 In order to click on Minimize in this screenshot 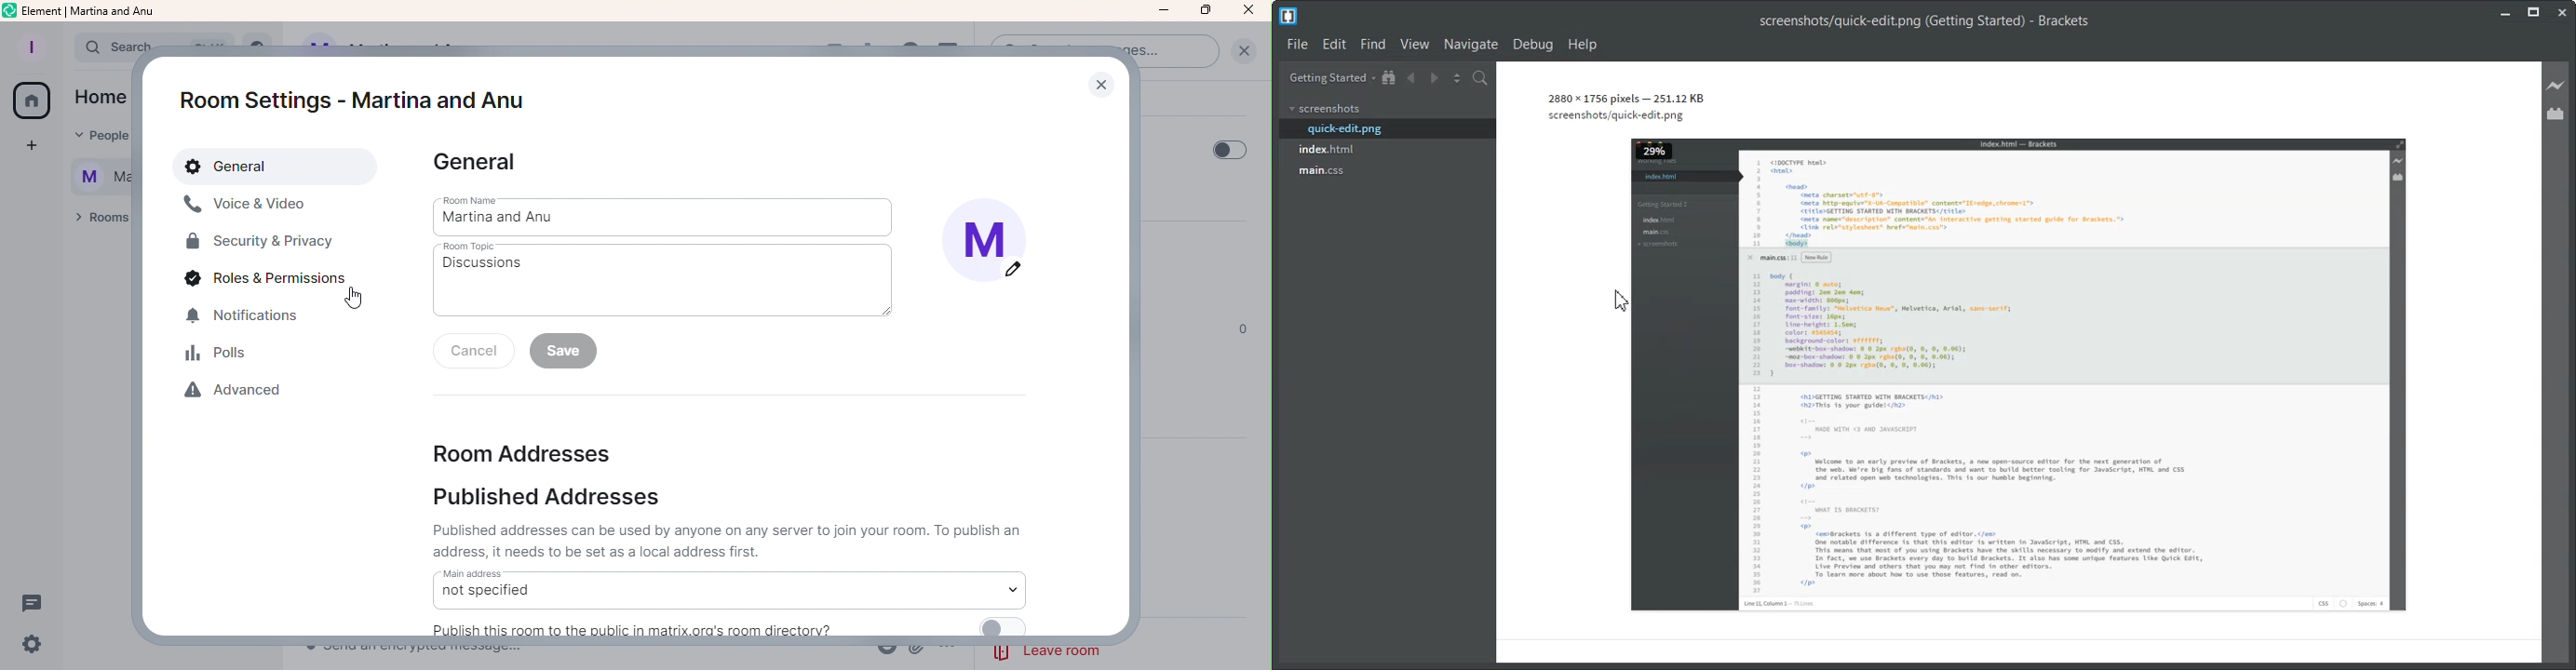, I will do `click(1163, 10)`.